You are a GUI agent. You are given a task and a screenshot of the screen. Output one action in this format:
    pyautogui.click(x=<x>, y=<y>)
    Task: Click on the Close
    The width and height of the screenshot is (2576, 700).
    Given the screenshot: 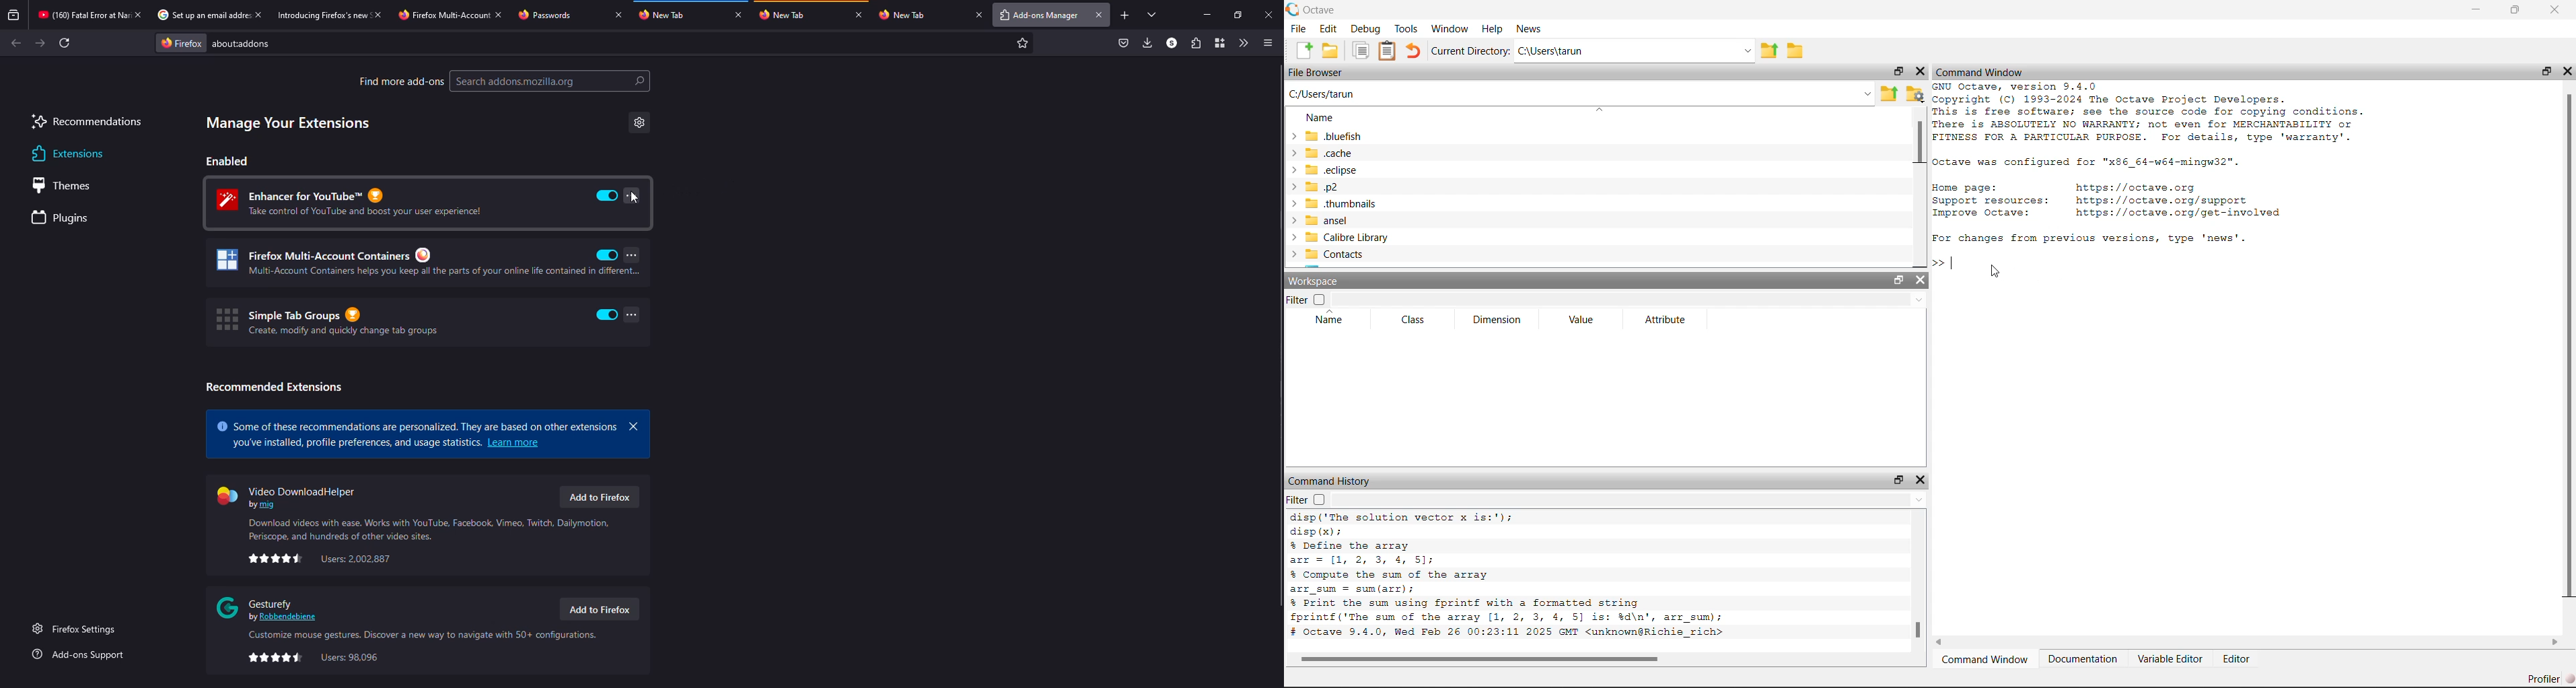 What is the action you would take?
    pyautogui.click(x=2555, y=10)
    